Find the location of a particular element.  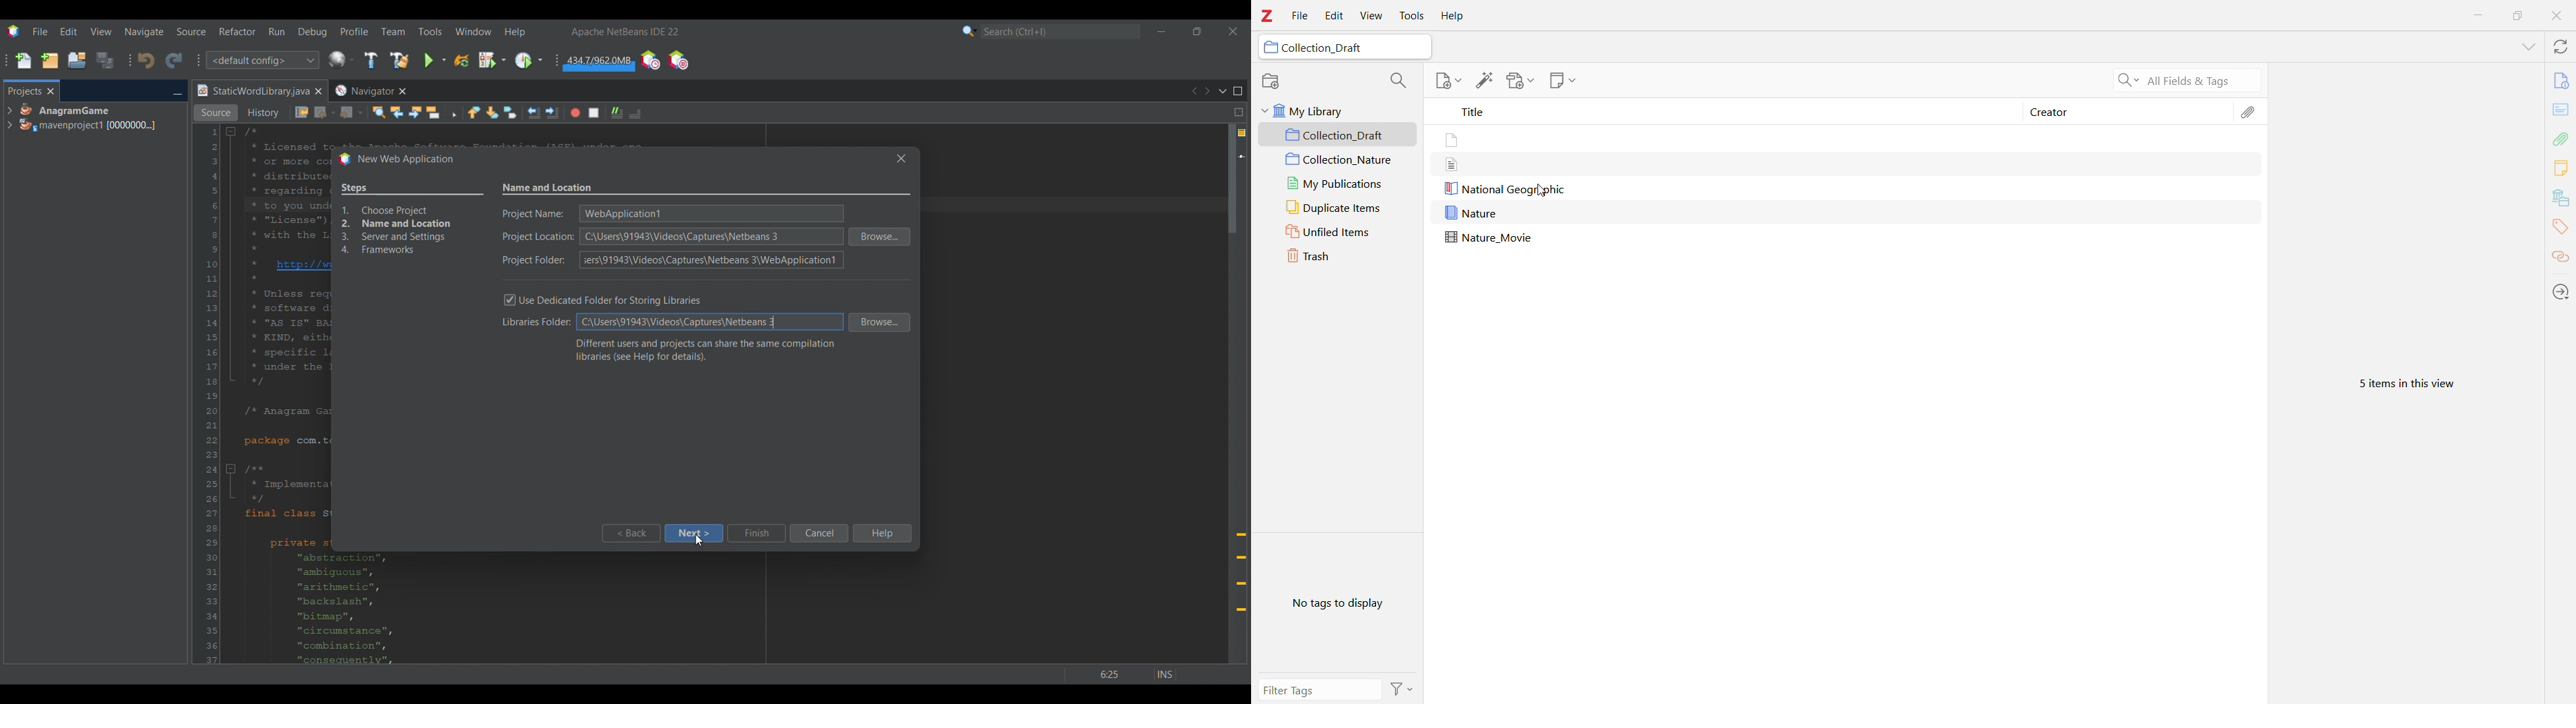

Default text selected by cursor is located at coordinates (590, 322).